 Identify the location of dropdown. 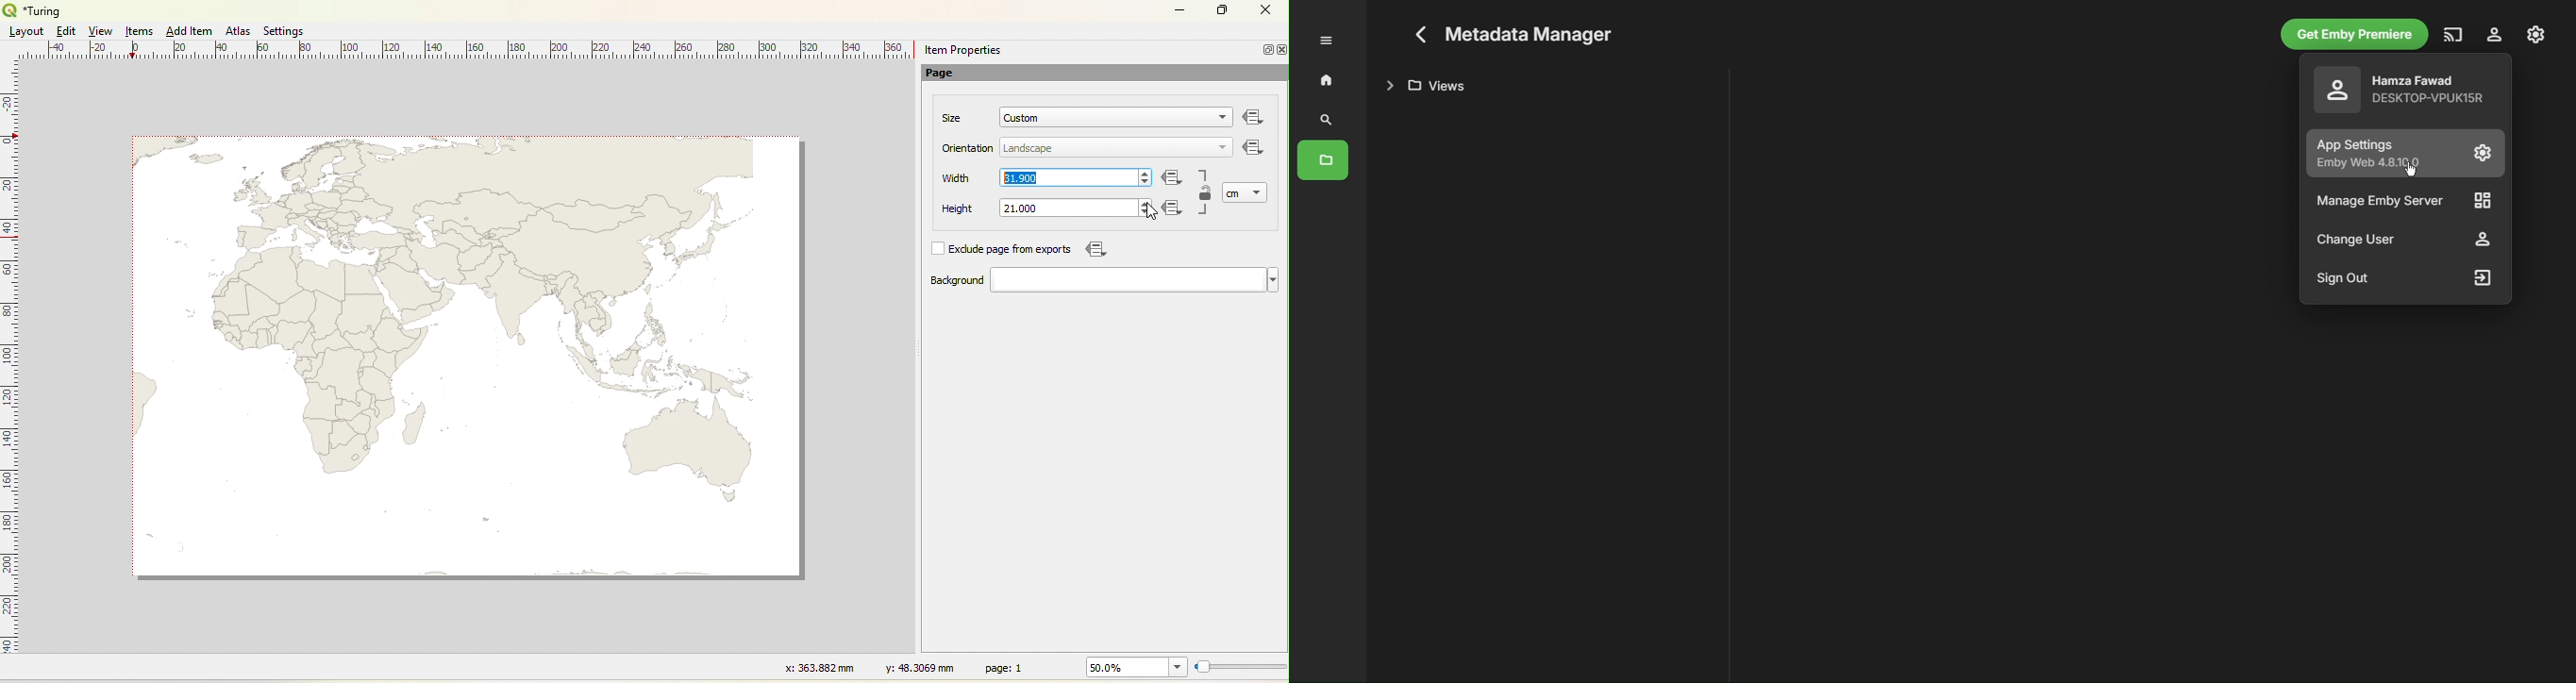
(1218, 119).